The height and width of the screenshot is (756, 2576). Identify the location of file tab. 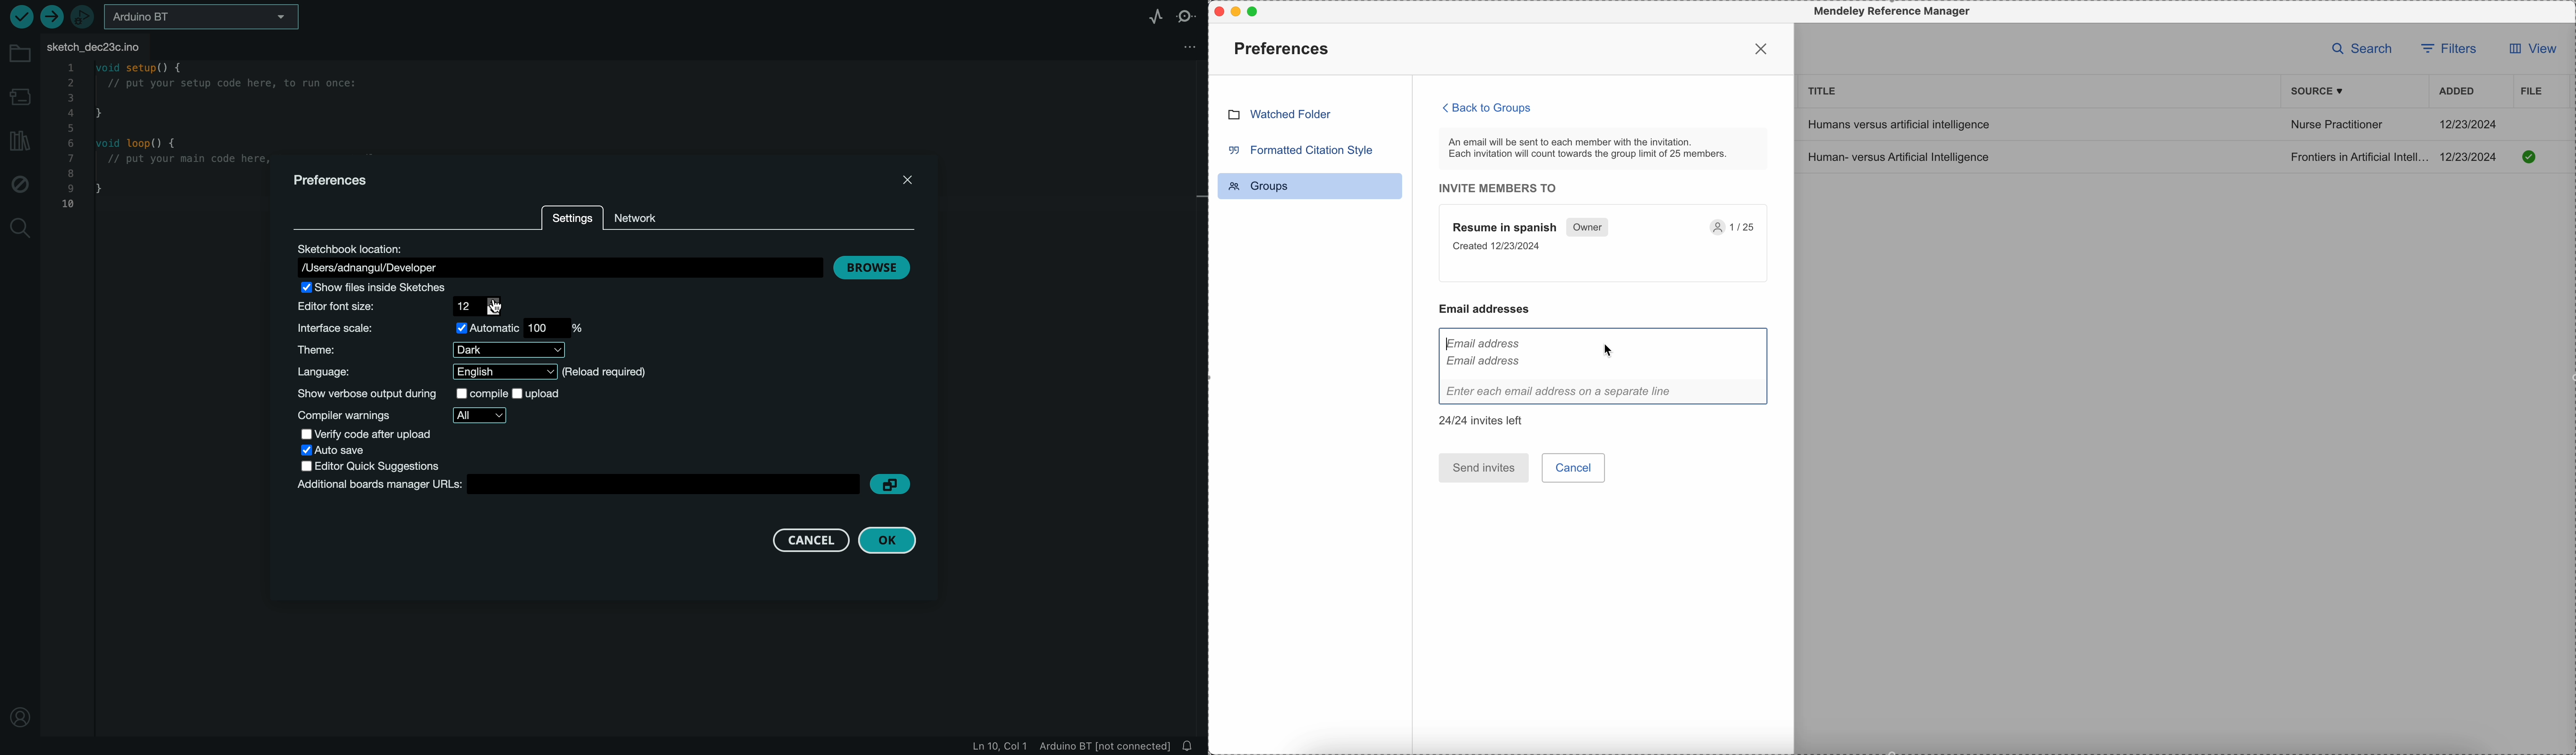
(99, 44).